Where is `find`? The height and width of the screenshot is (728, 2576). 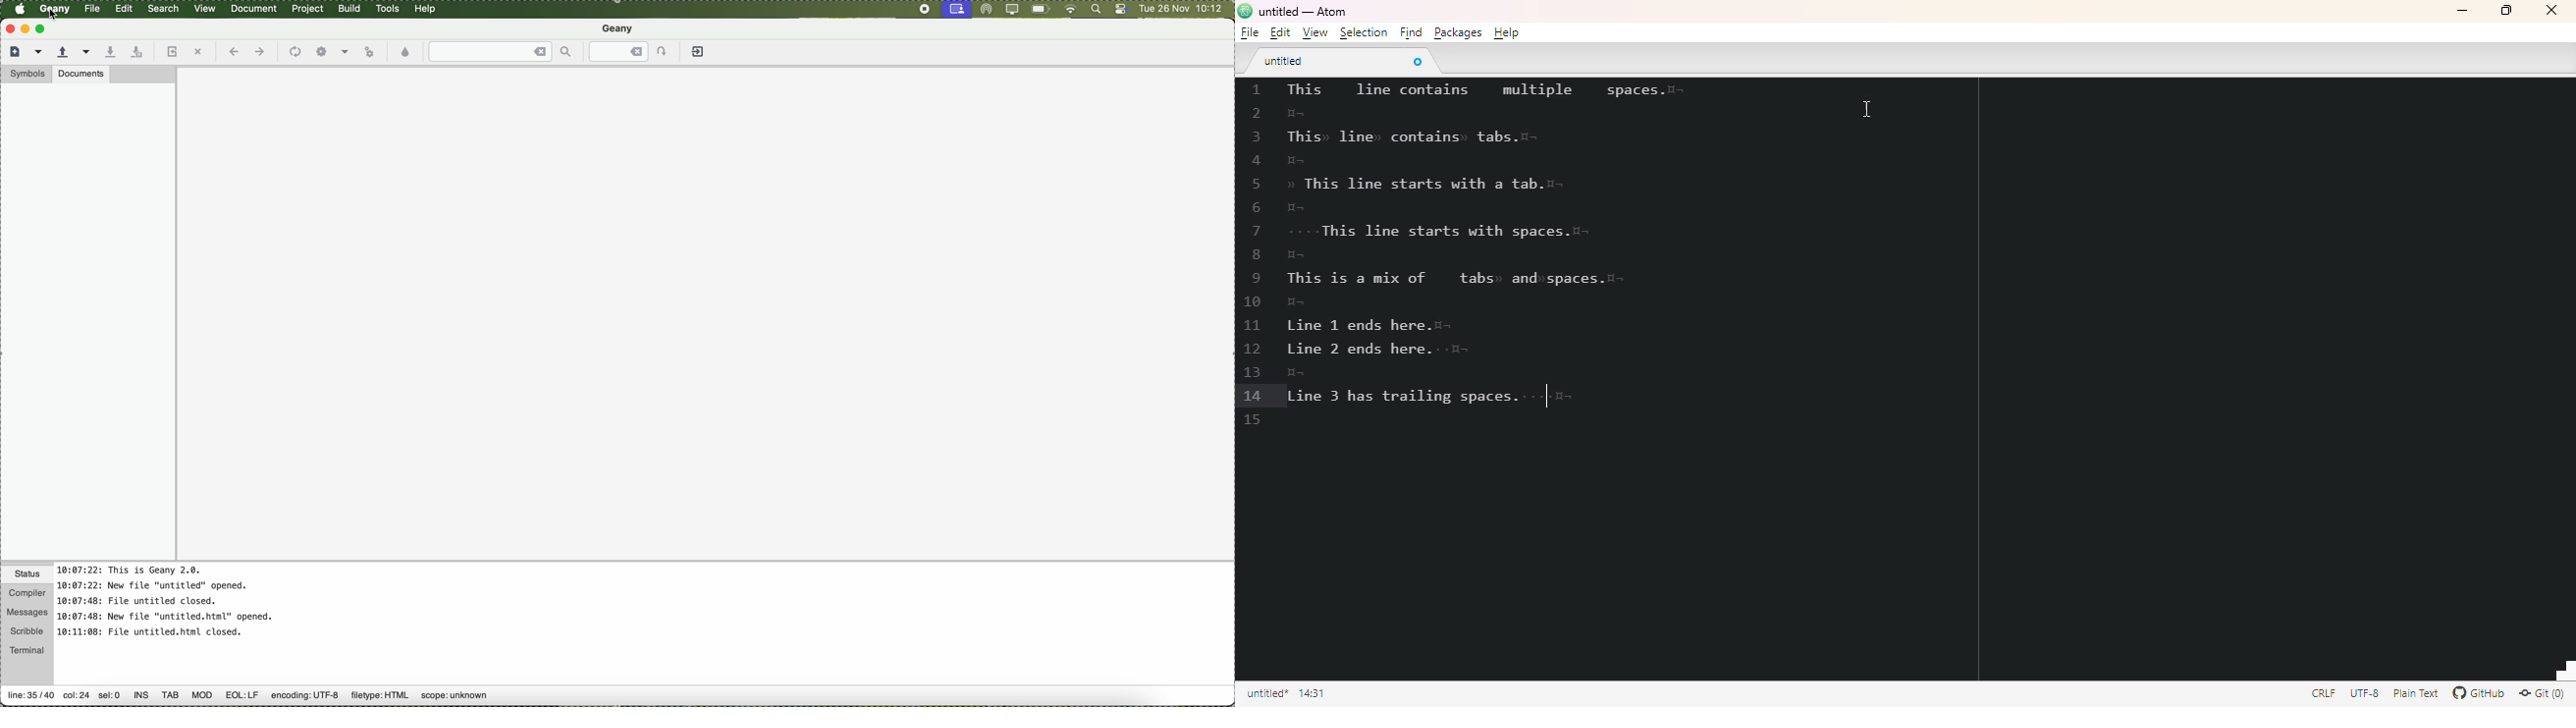
find is located at coordinates (1411, 32).